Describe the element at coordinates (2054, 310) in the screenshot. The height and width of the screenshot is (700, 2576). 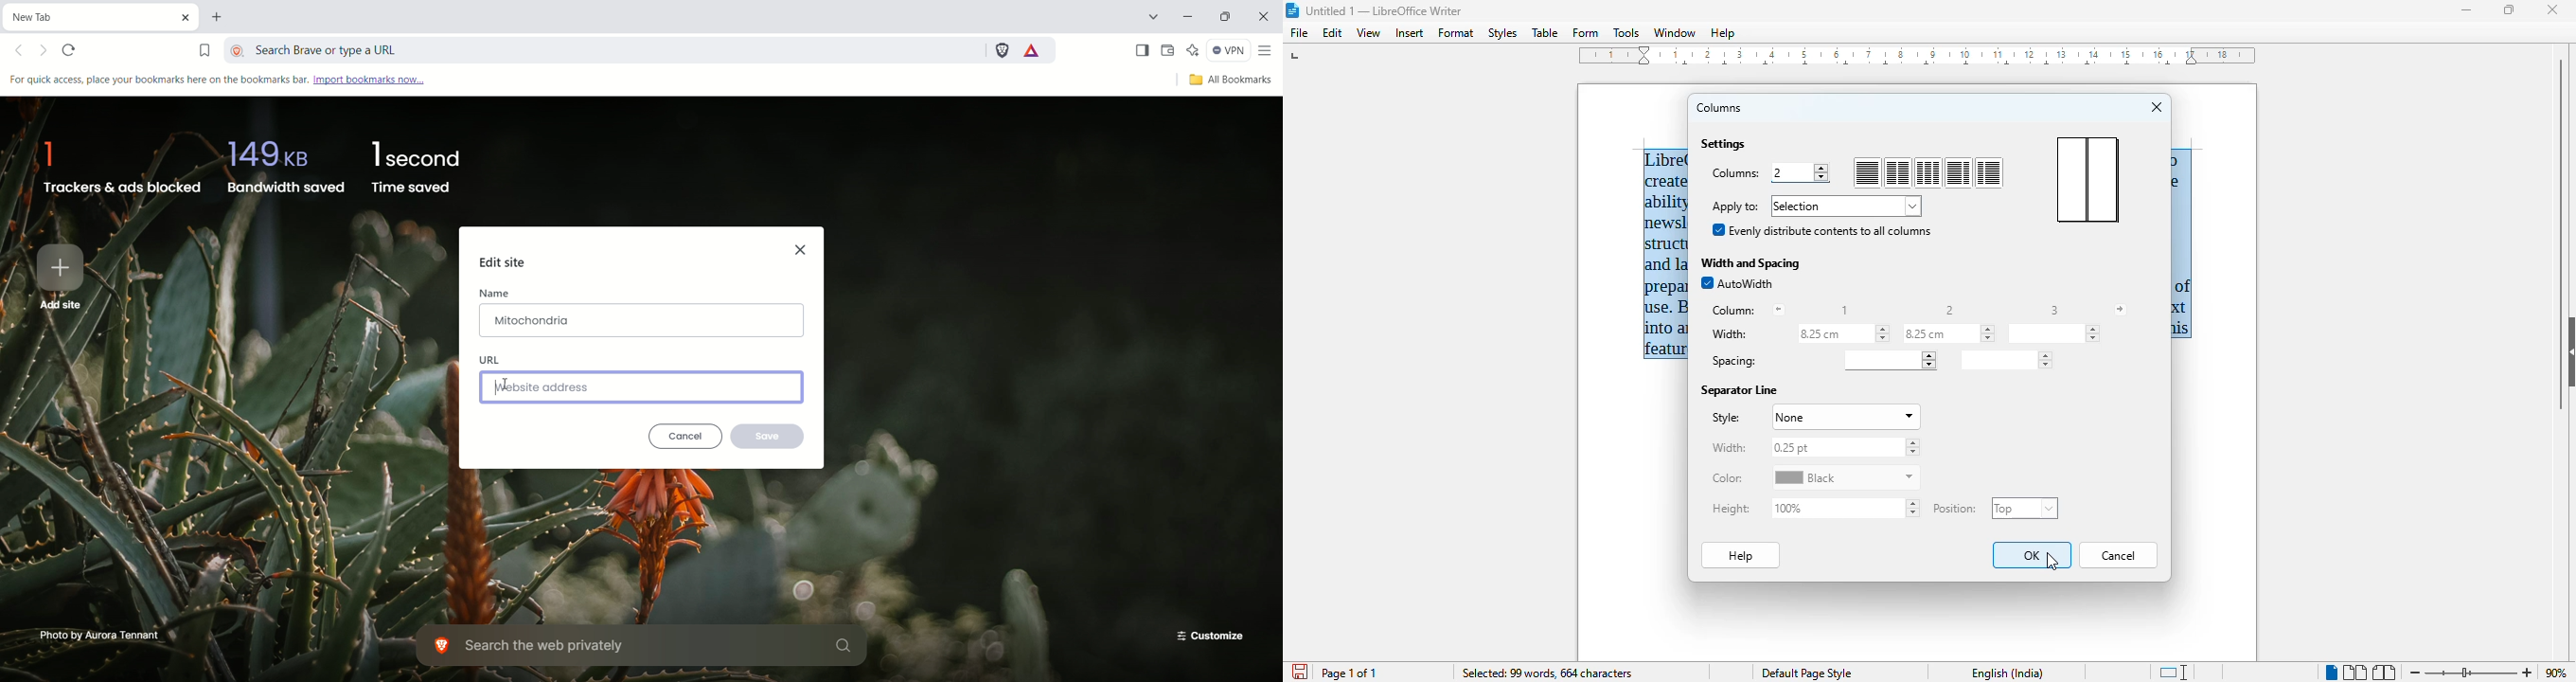
I see `3` at that location.